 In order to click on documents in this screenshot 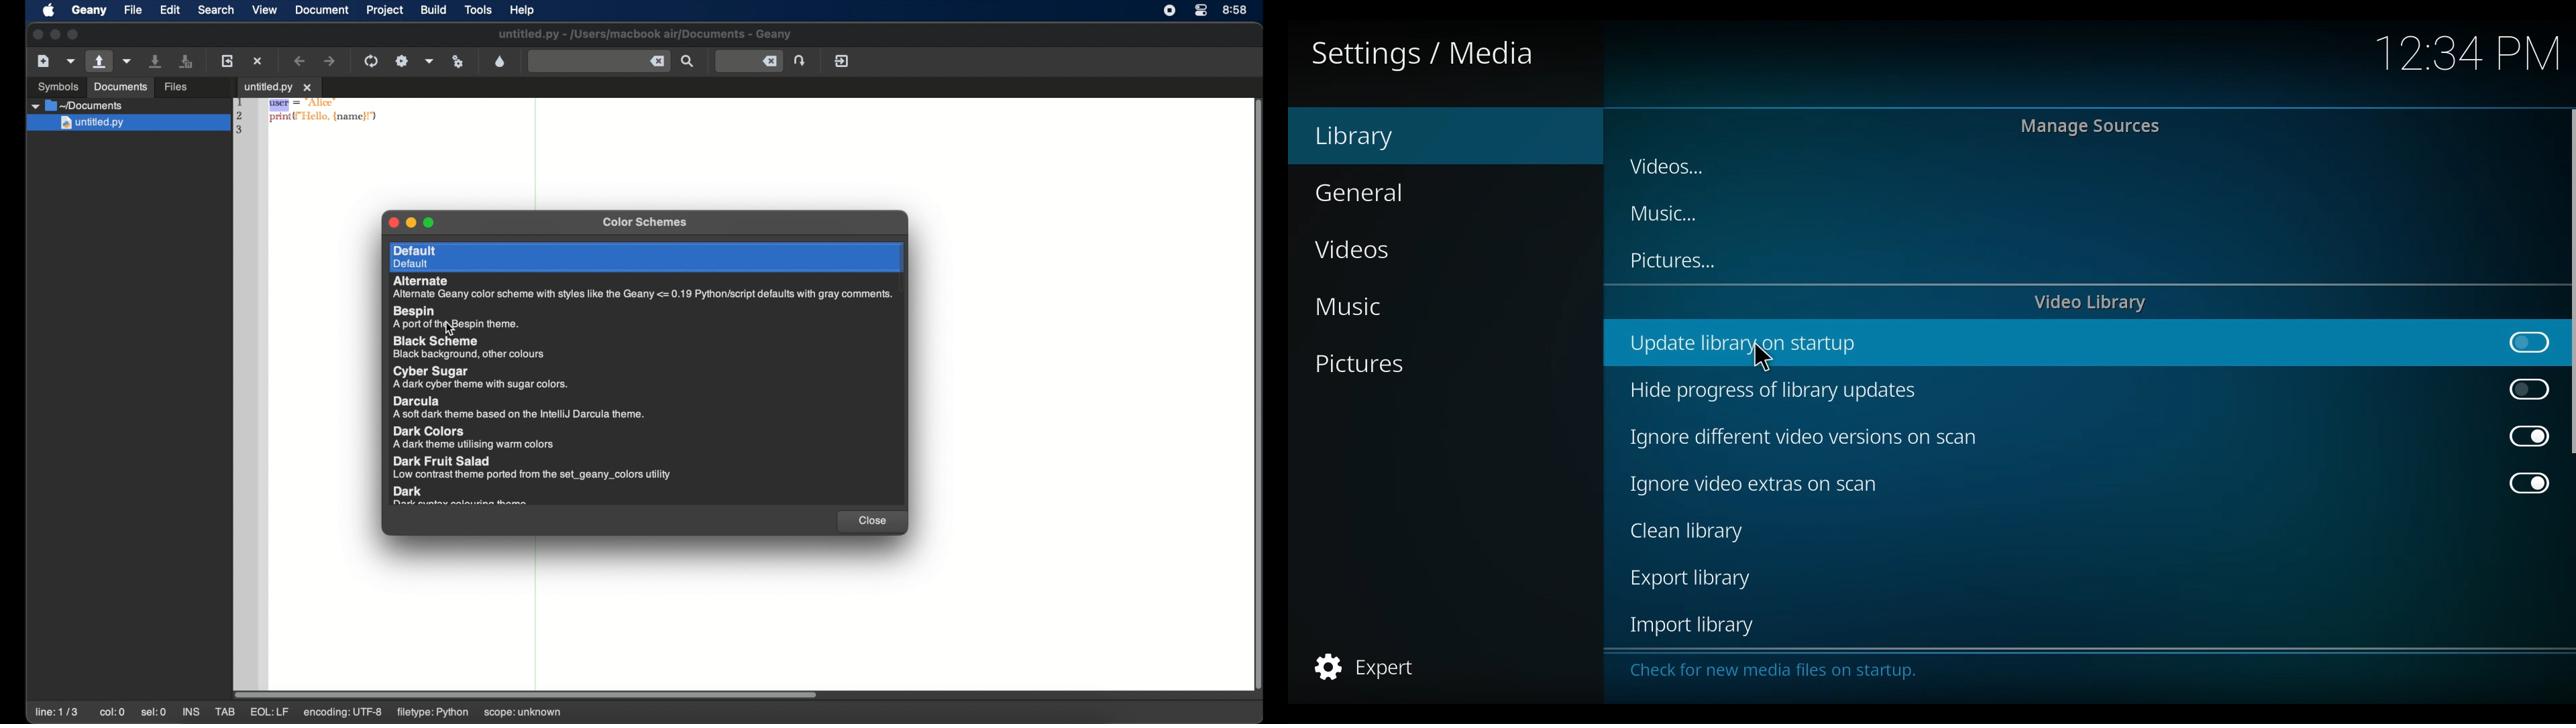, I will do `click(78, 106)`.